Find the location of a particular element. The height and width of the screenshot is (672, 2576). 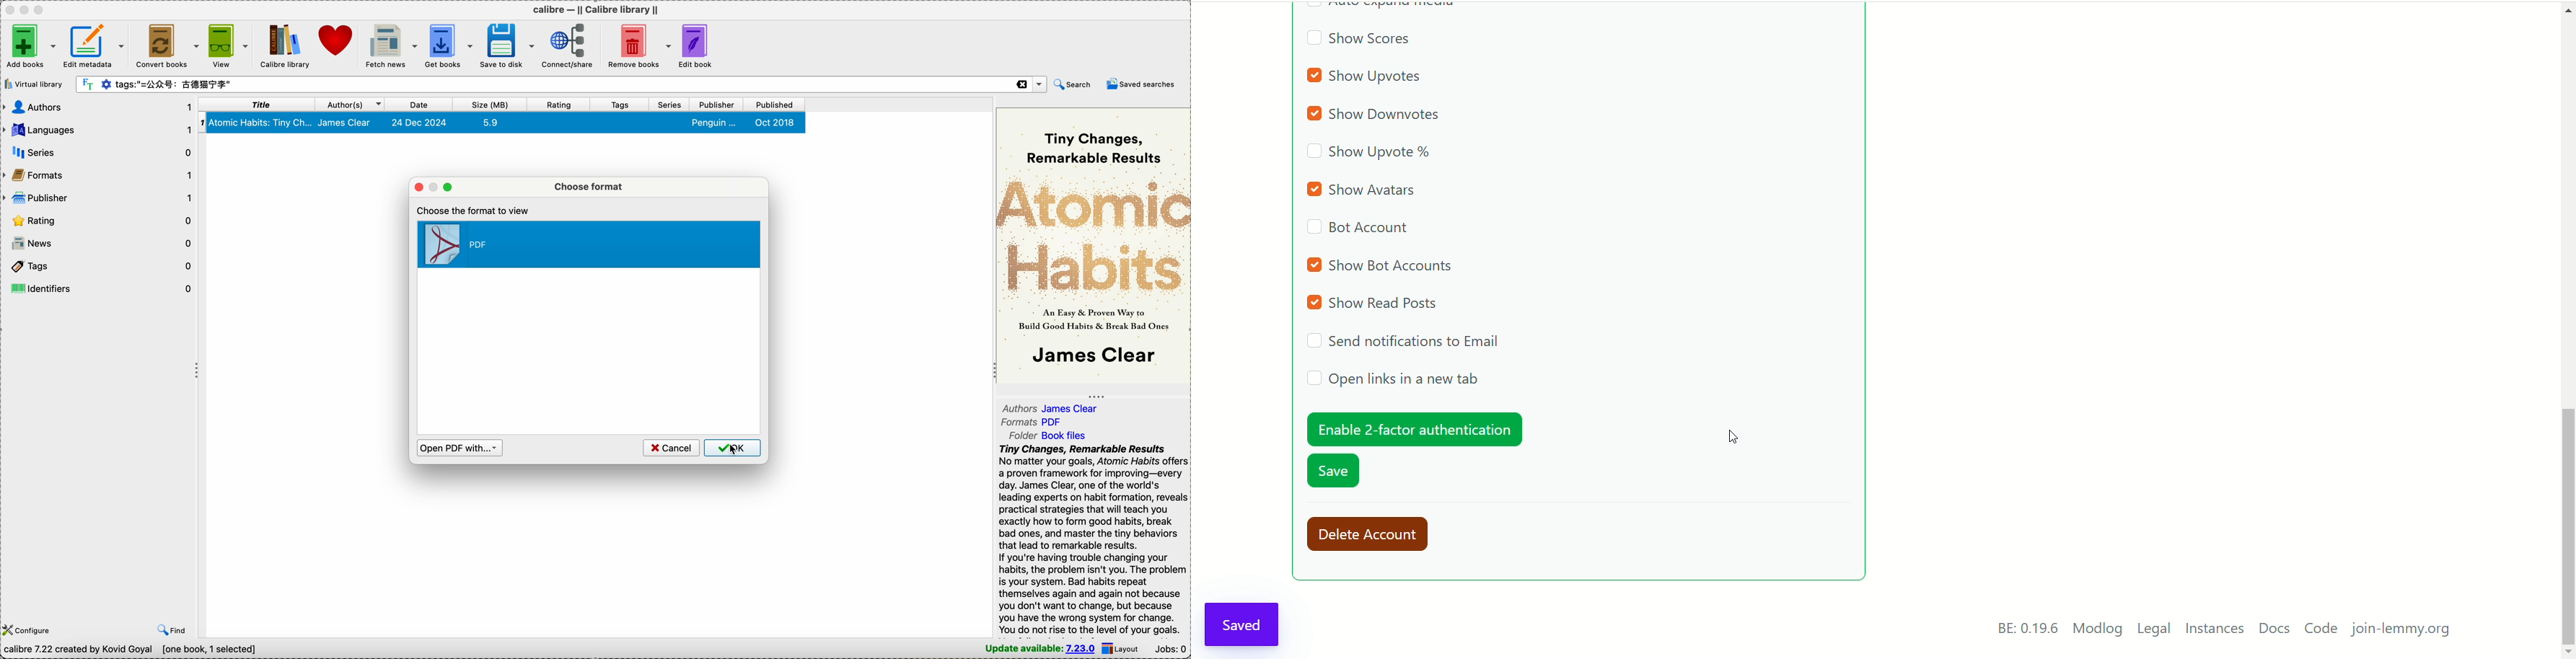

publisher is located at coordinates (99, 196).